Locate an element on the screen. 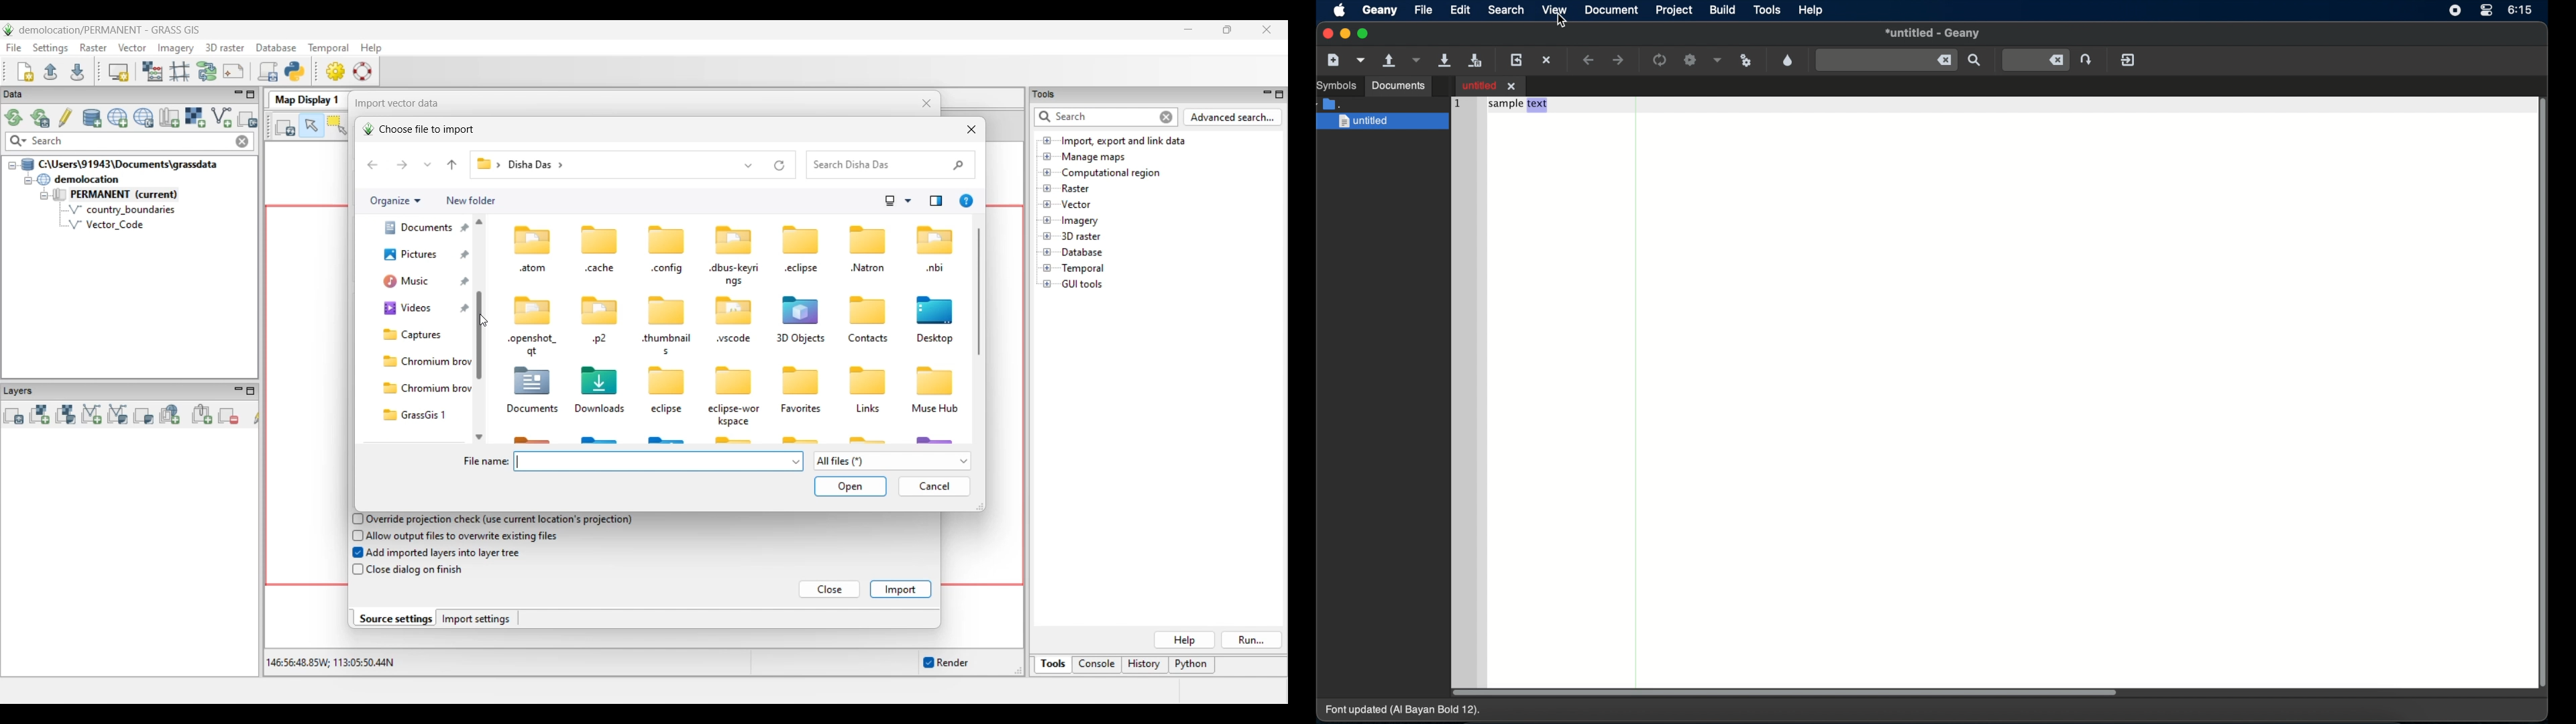 This screenshot has width=2576, height=728. cursor is located at coordinates (1562, 21).